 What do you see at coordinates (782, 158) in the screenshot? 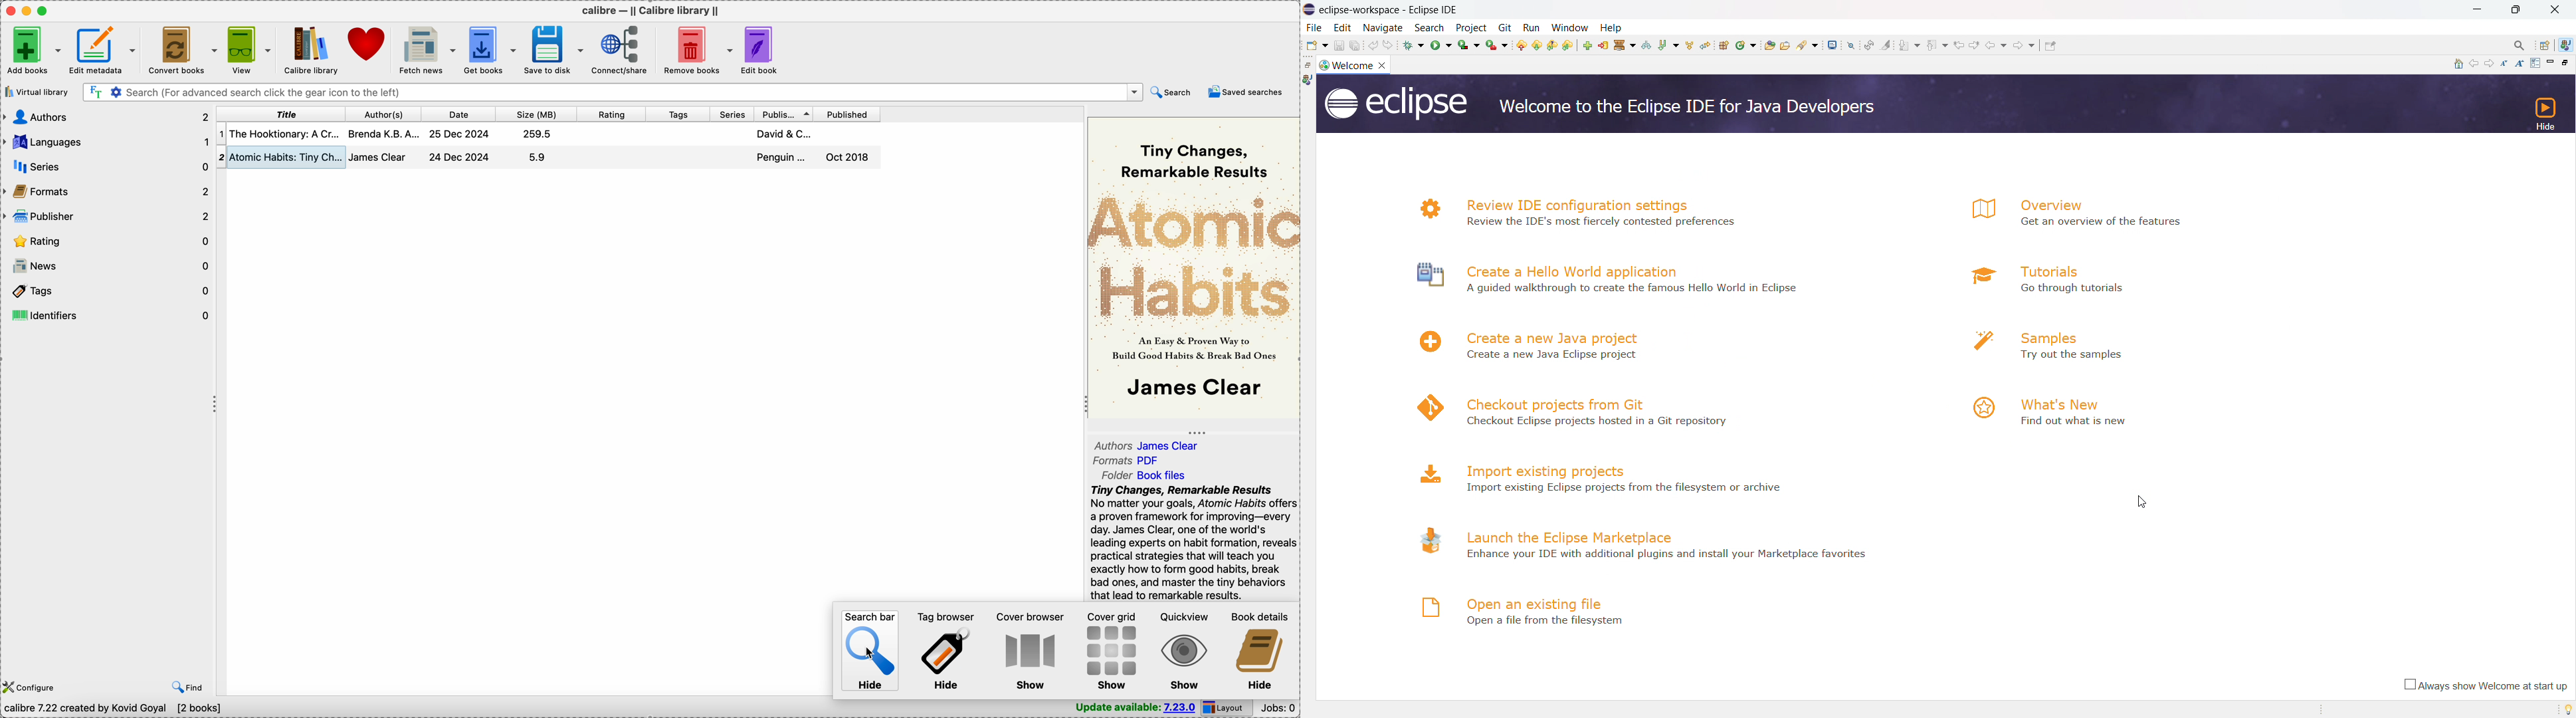
I see `penguin...` at bounding box center [782, 158].